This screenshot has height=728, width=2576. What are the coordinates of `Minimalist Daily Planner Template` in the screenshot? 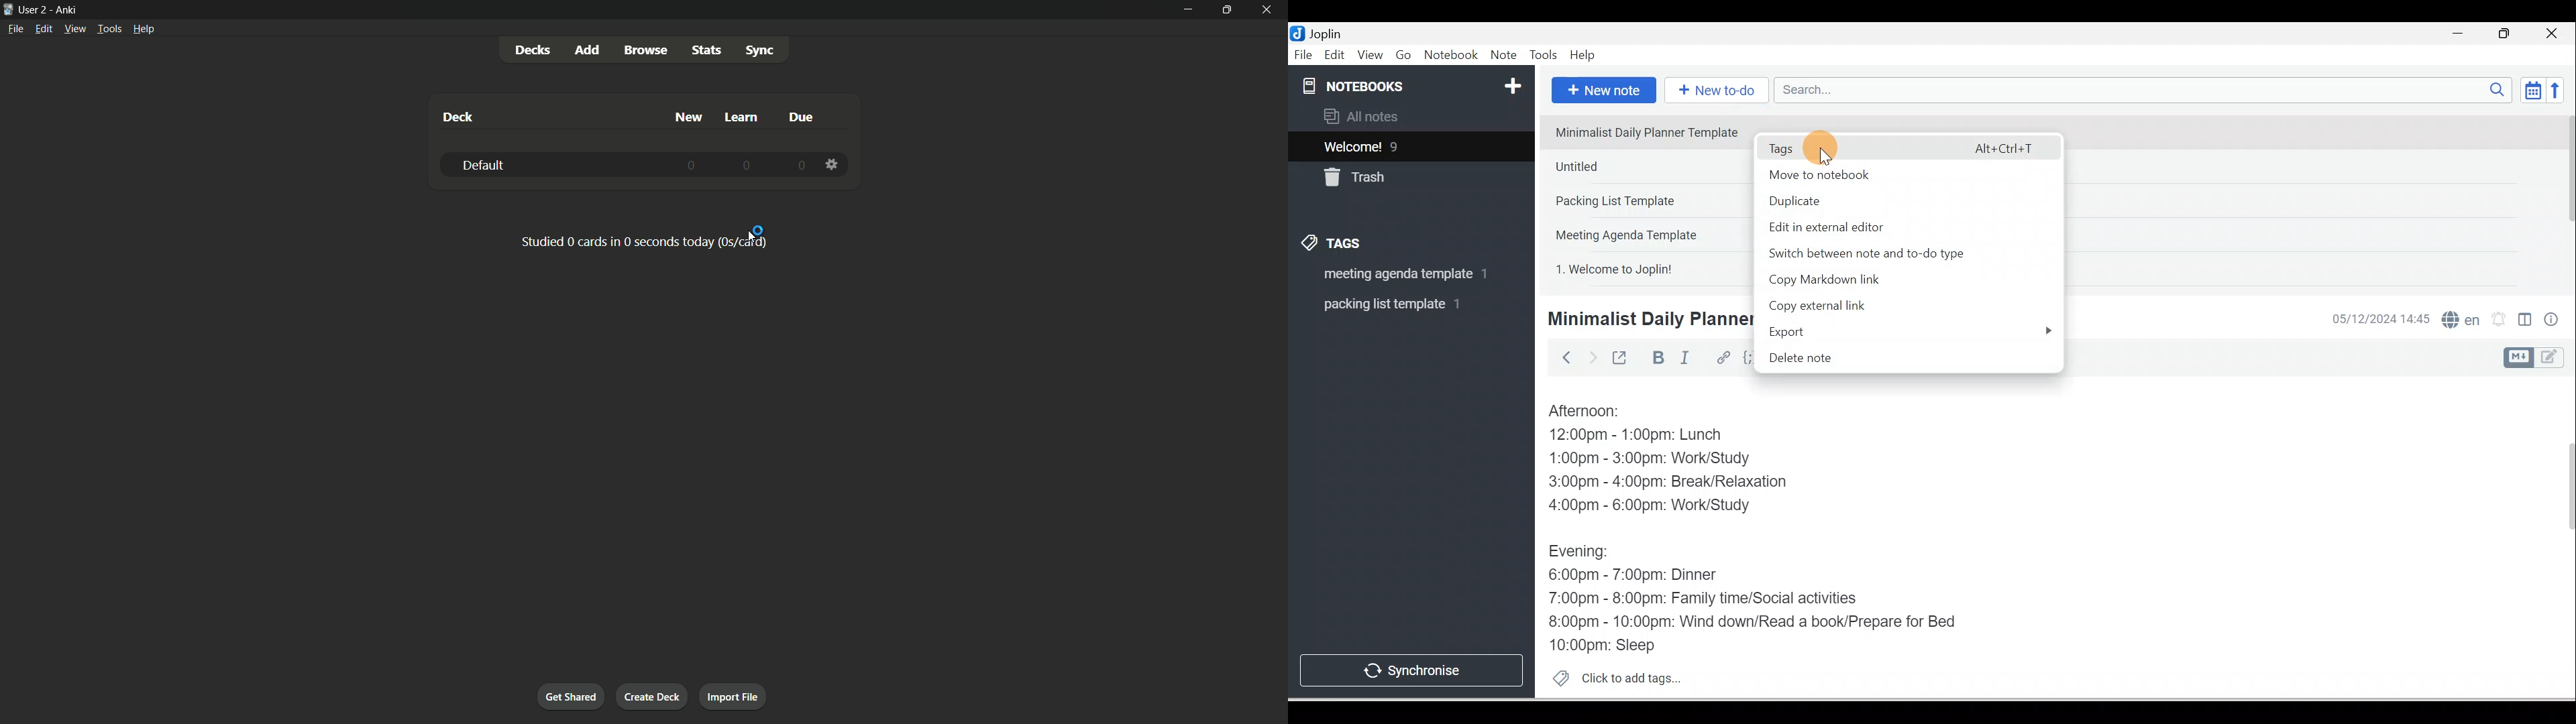 It's located at (1647, 319).